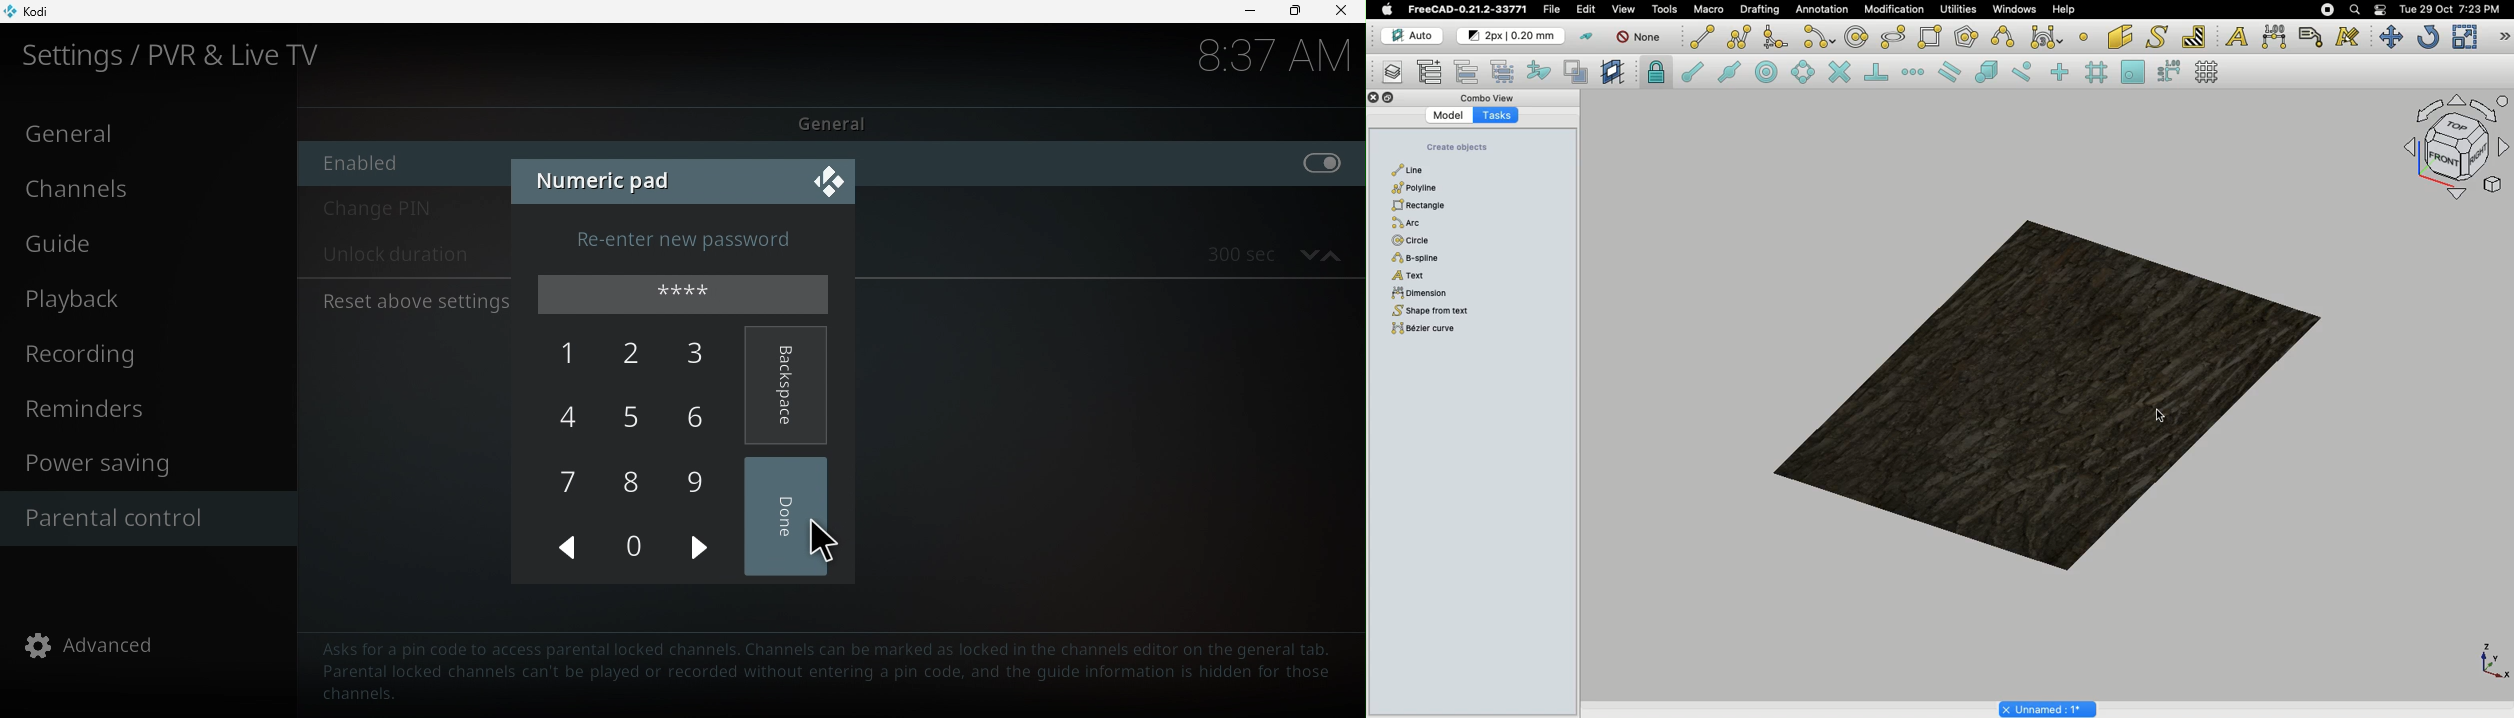 The image size is (2520, 728). Describe the element at coordinates (1587, 10) in the screenshot. I see `Edit` at that location.